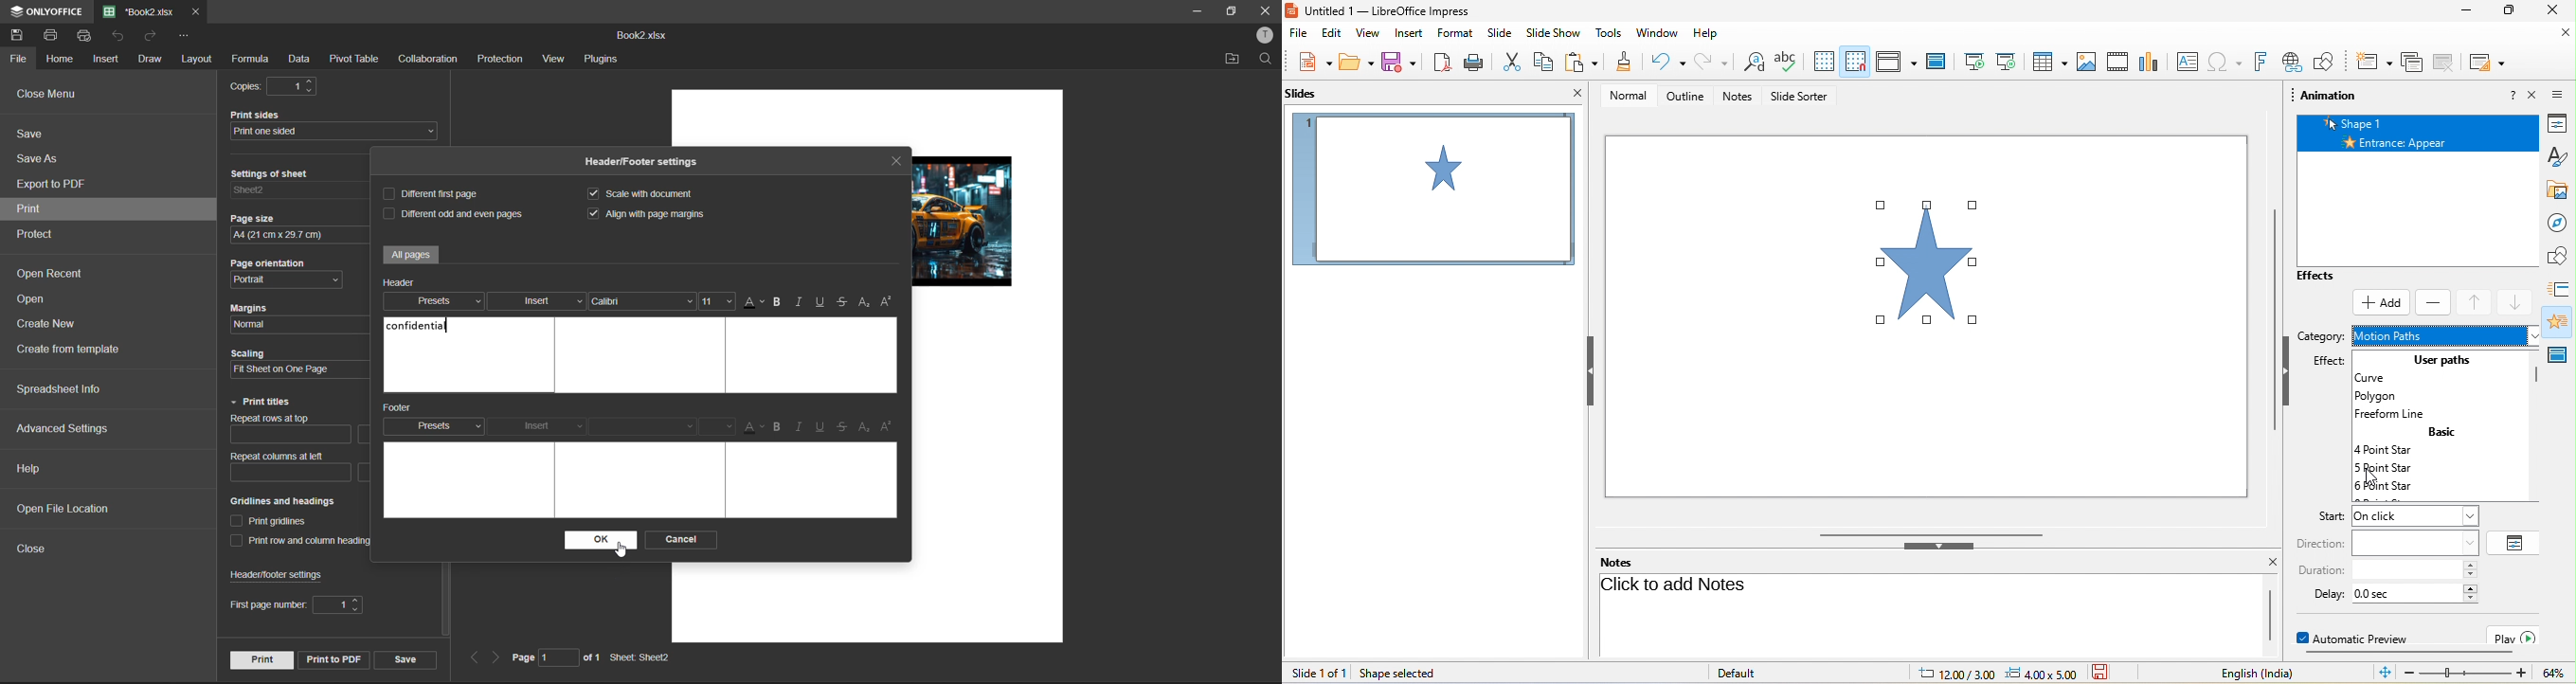 Image resolution: width=2576 pixels, height=700 pixels. Describe the element at coordinates (21, 34) in the screenshot. I see `save` at that location.